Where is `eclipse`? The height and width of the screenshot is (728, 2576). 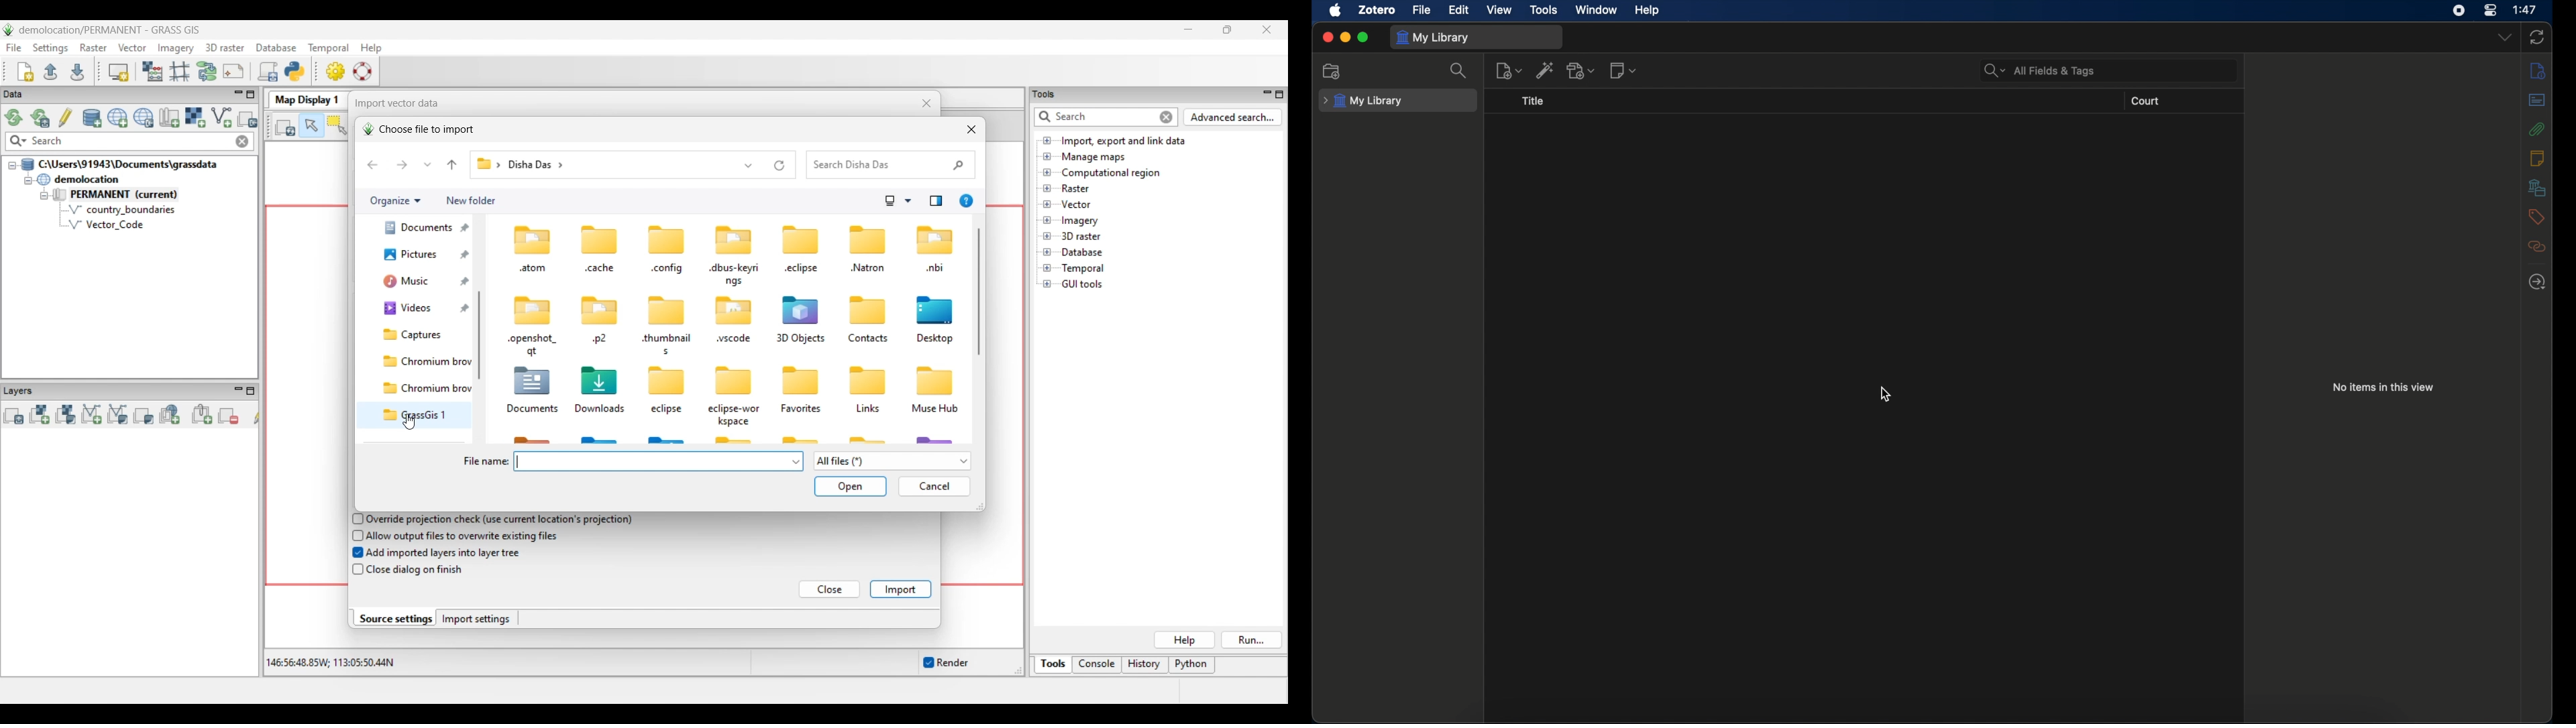
eclipse is located at coordinates (668, 410).